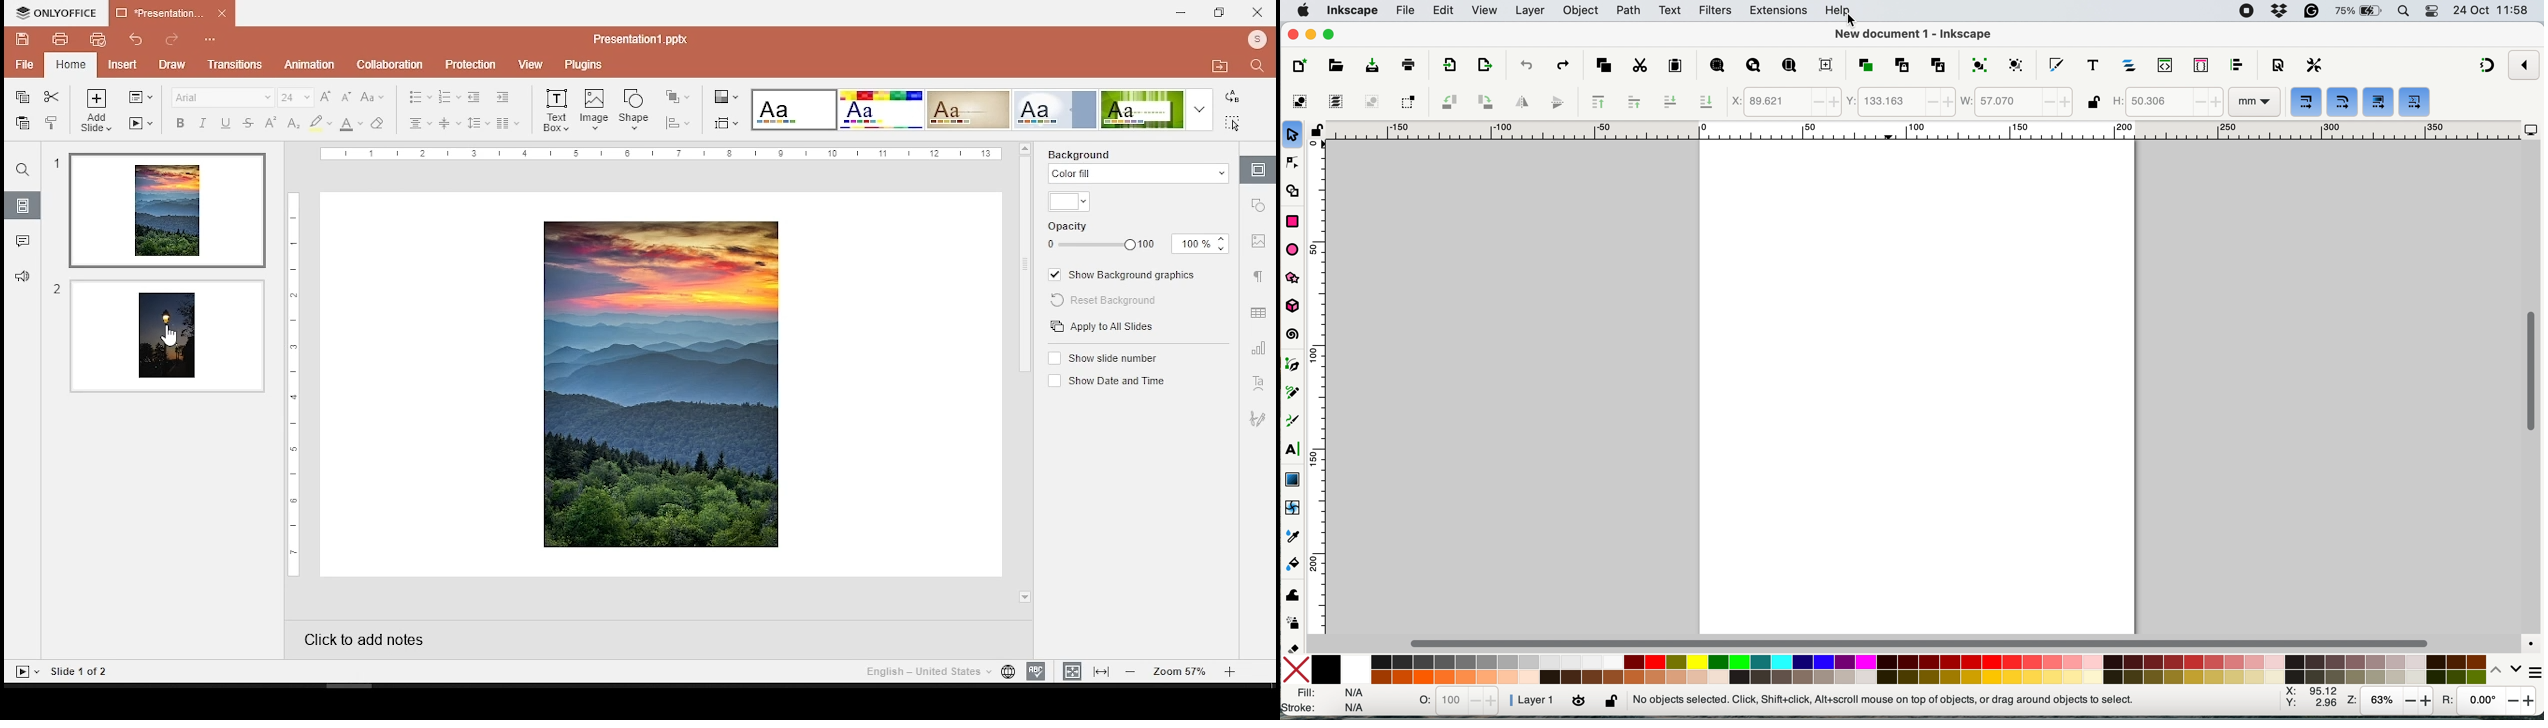 The image size is (2548, 728). Describe the element at coordinates (203, 122) in the screenshot. I see `italics` at that location.